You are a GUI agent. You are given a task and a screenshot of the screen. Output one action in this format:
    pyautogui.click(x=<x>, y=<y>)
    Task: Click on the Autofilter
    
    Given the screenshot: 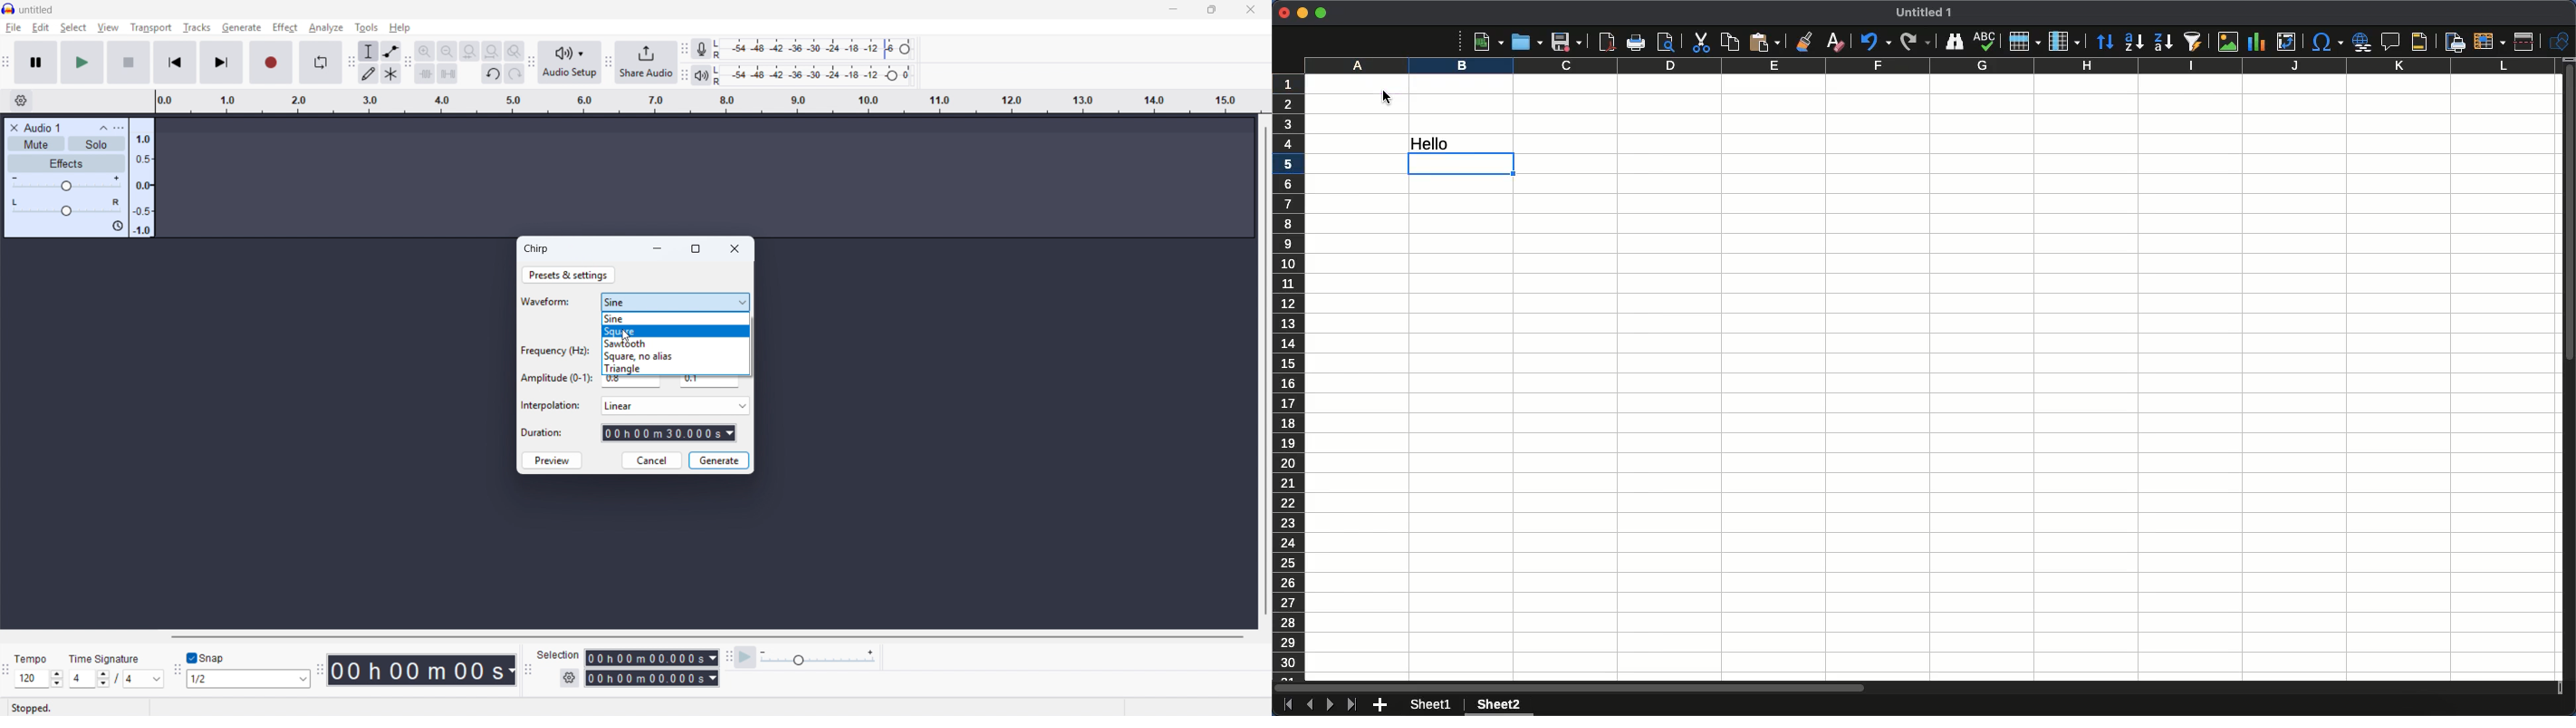 What is the action you would take?
    pyautogui.click(x=2192, y=42)
    